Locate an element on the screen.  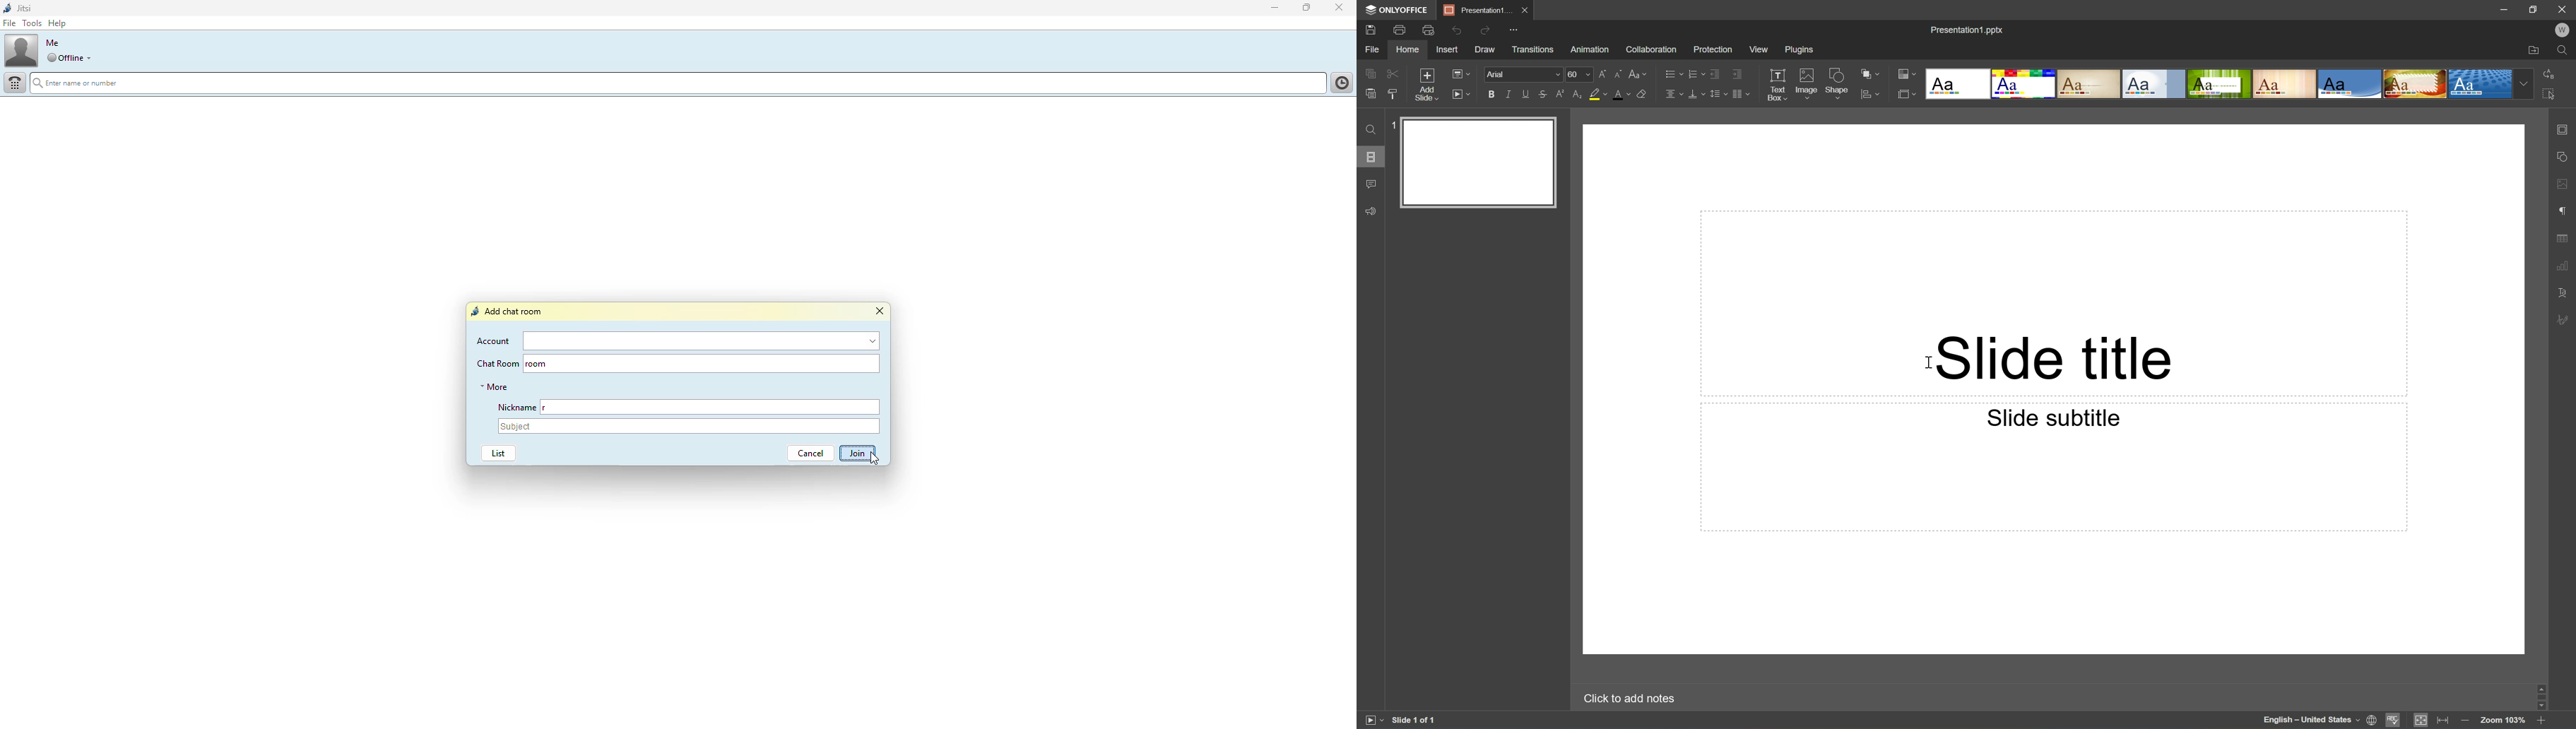
Image settings is located at coordinates (2567, 185).